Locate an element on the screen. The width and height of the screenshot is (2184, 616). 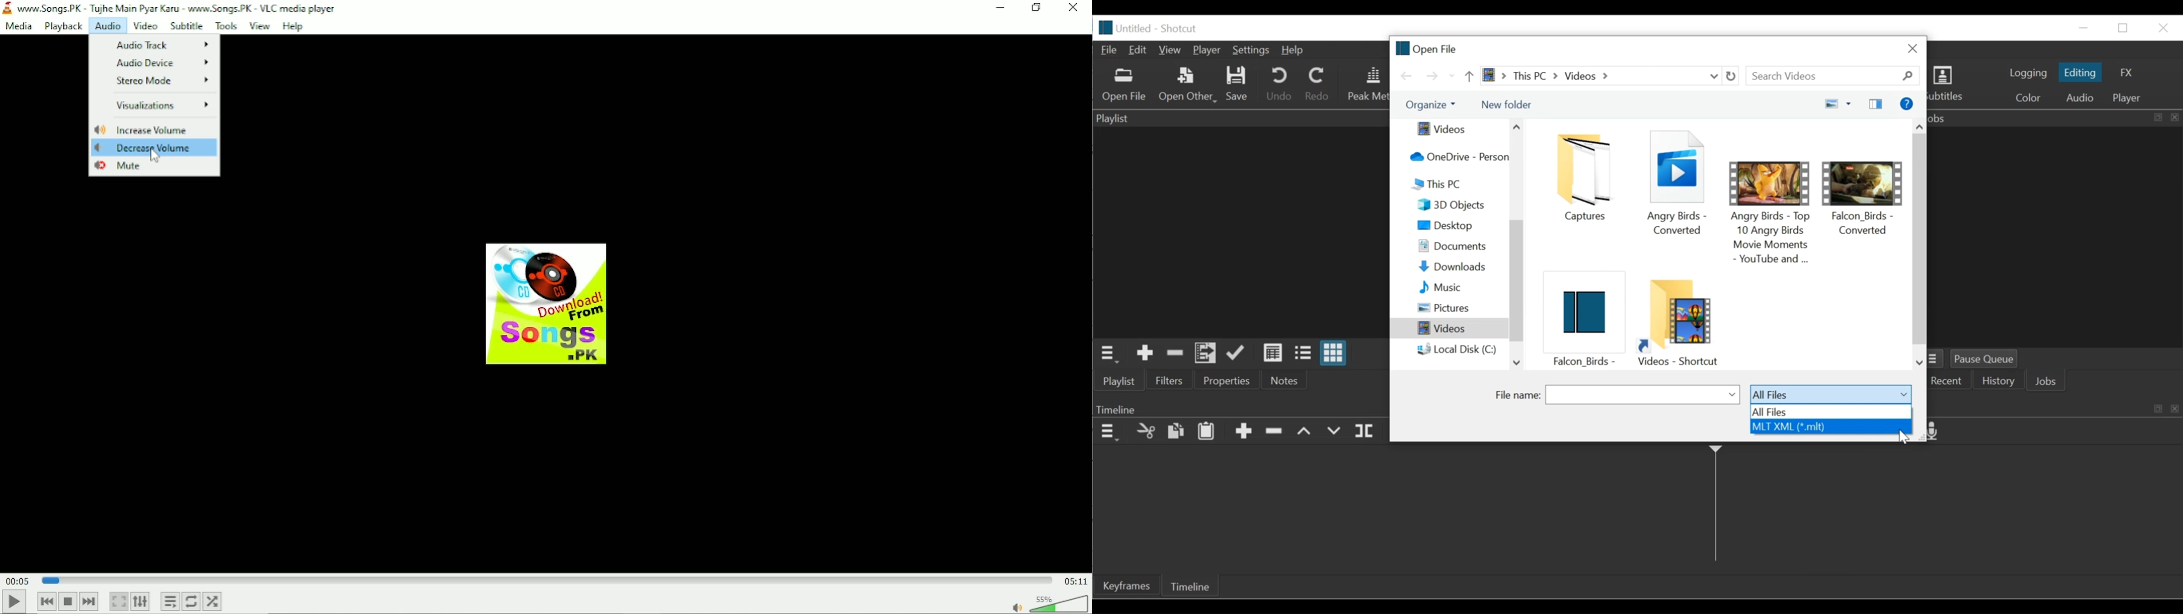
Minimize is located at coordinates (1003, 8).